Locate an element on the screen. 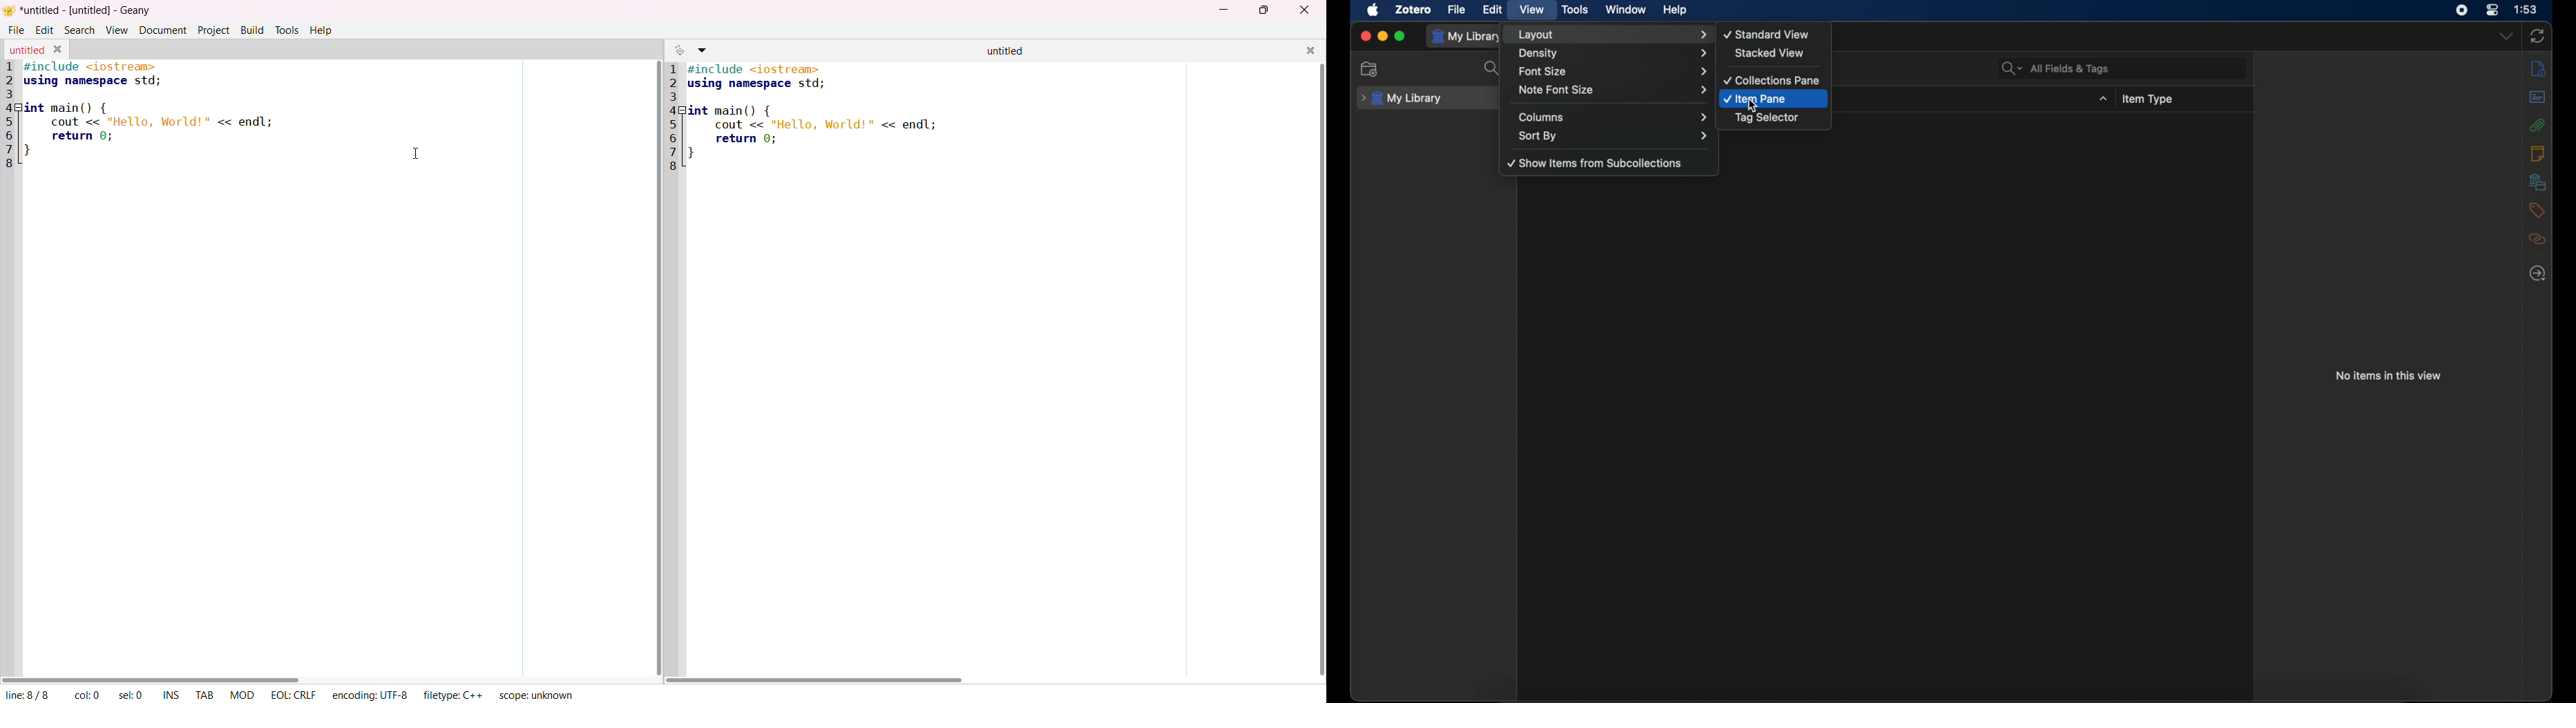 The width and height of the screenshot is (2576, 728). apple icon is located at coordinates (1373, 10).